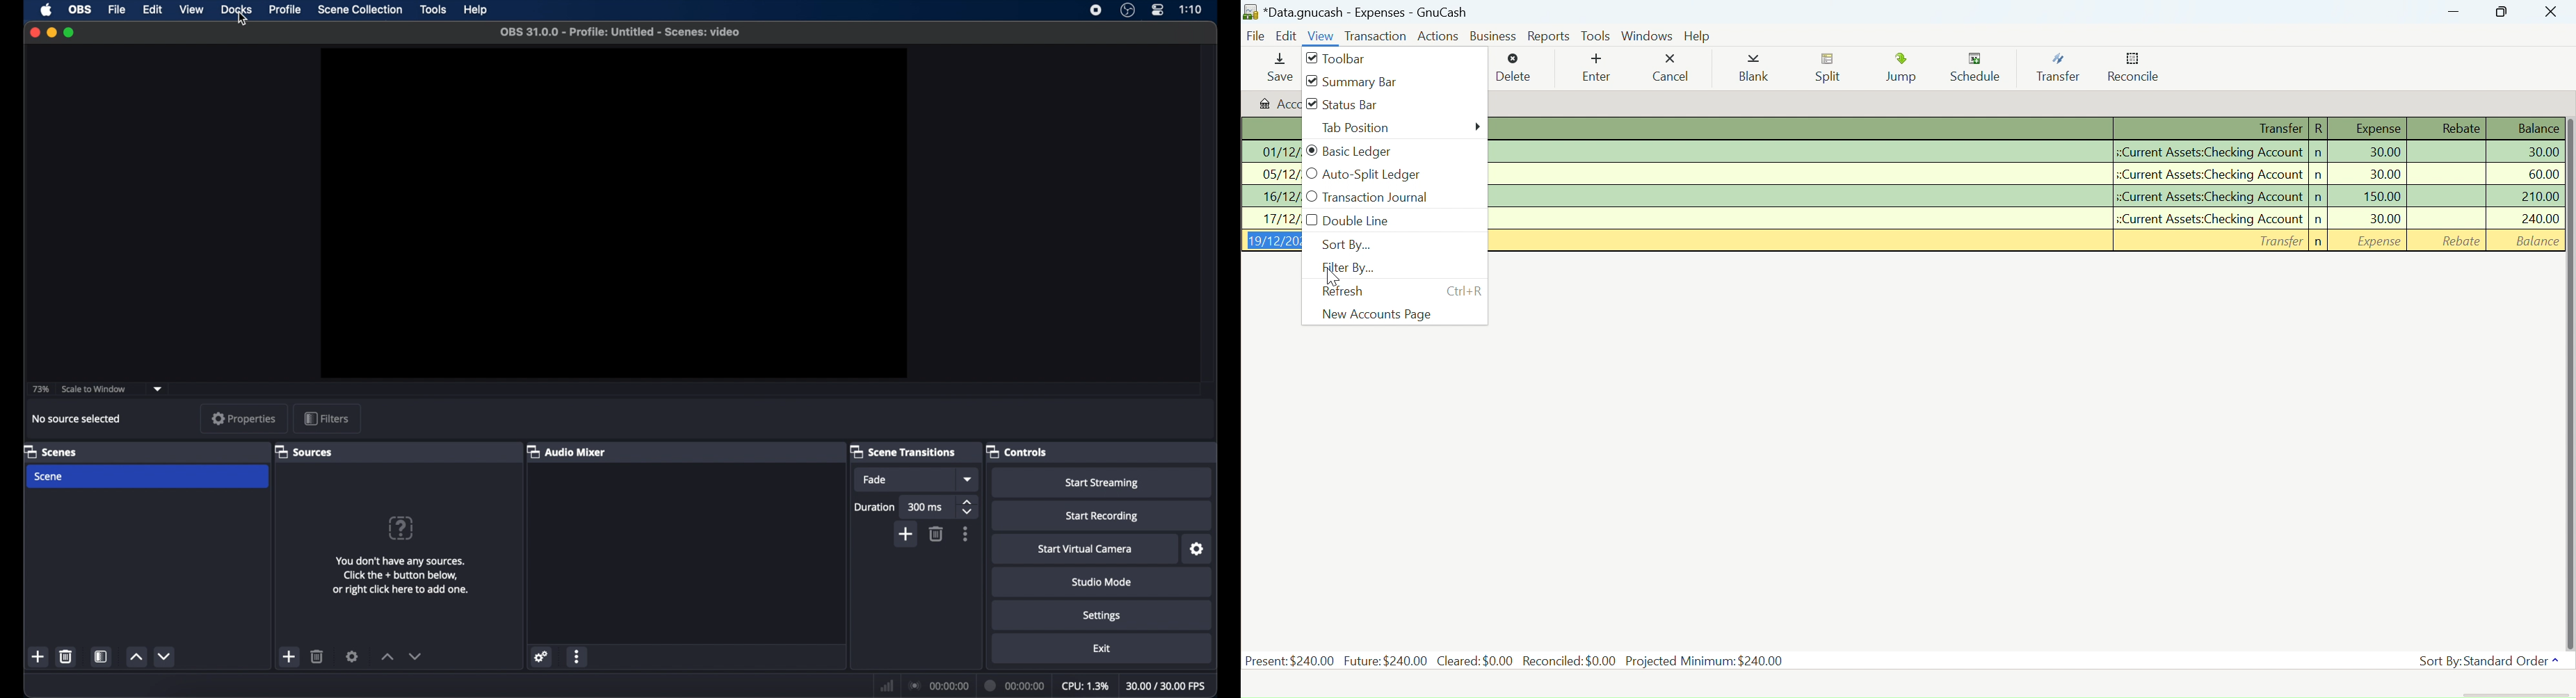 Image resolution: width=2576 pixels, height=700 pixels. What do you see at coordinates (570, 451) in the screenshot?
I see `audio mixer` at bounding box center [570, 451].